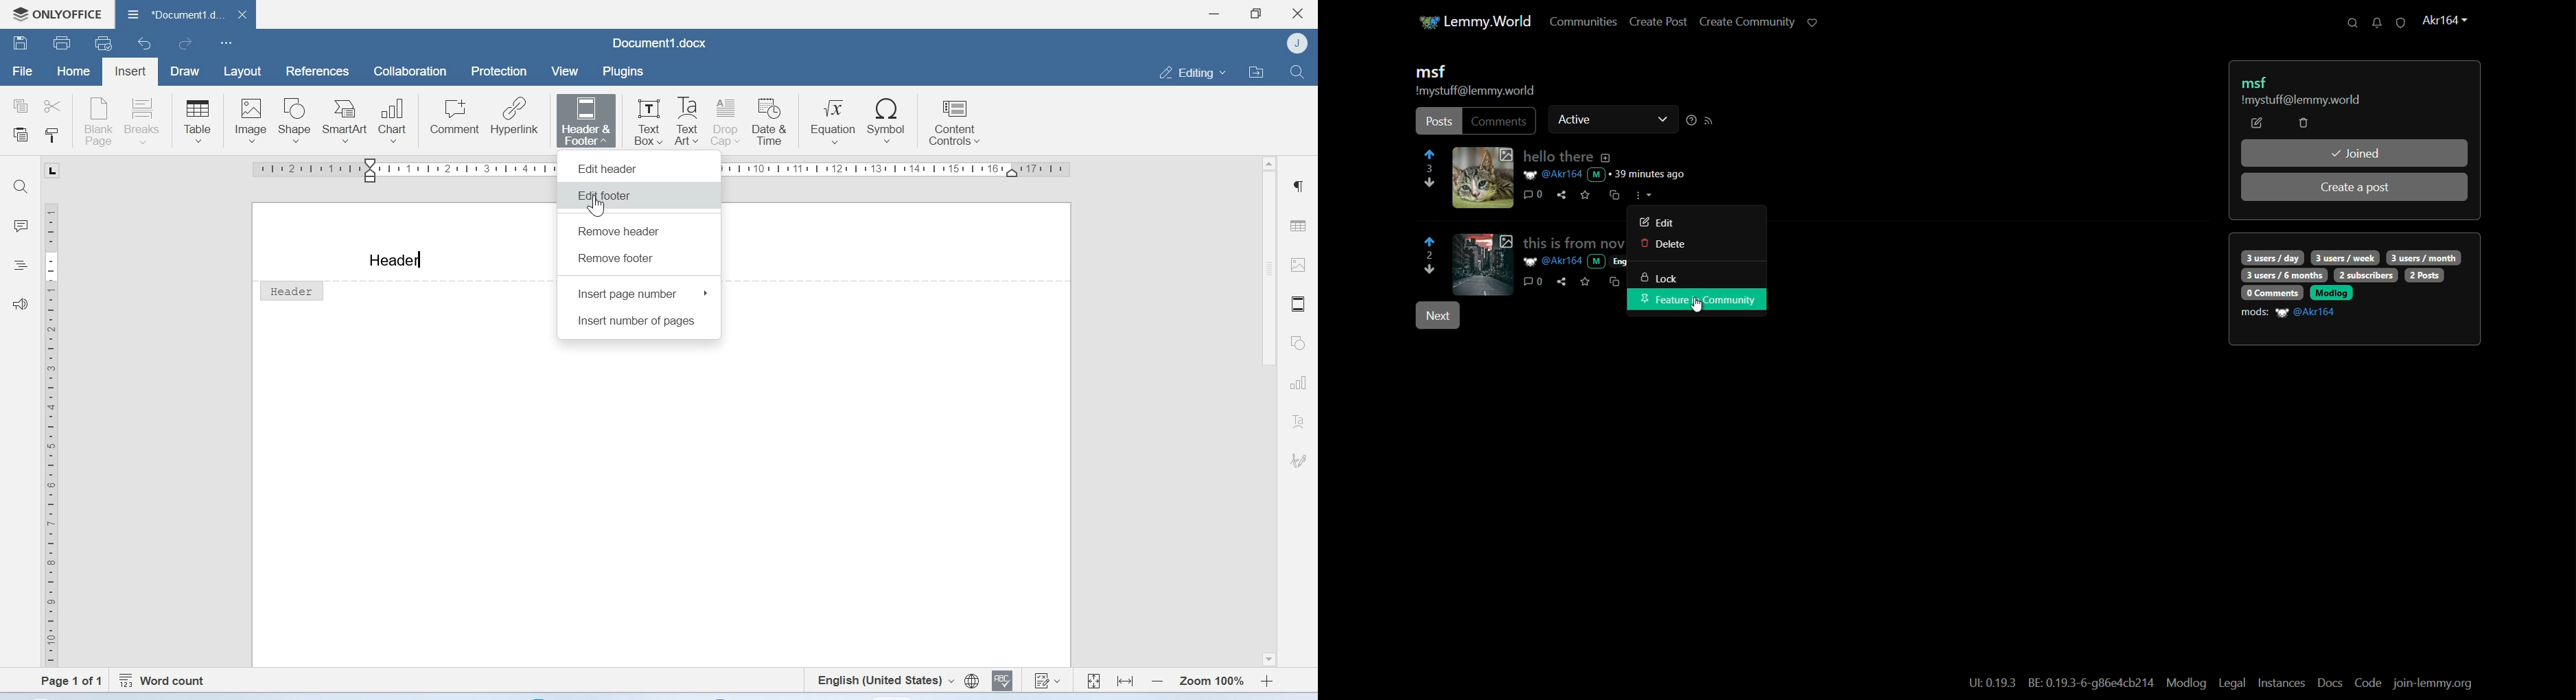  Describe the element at coordinates (100, 120) in the screenshot. I see `Blank page` at that location.